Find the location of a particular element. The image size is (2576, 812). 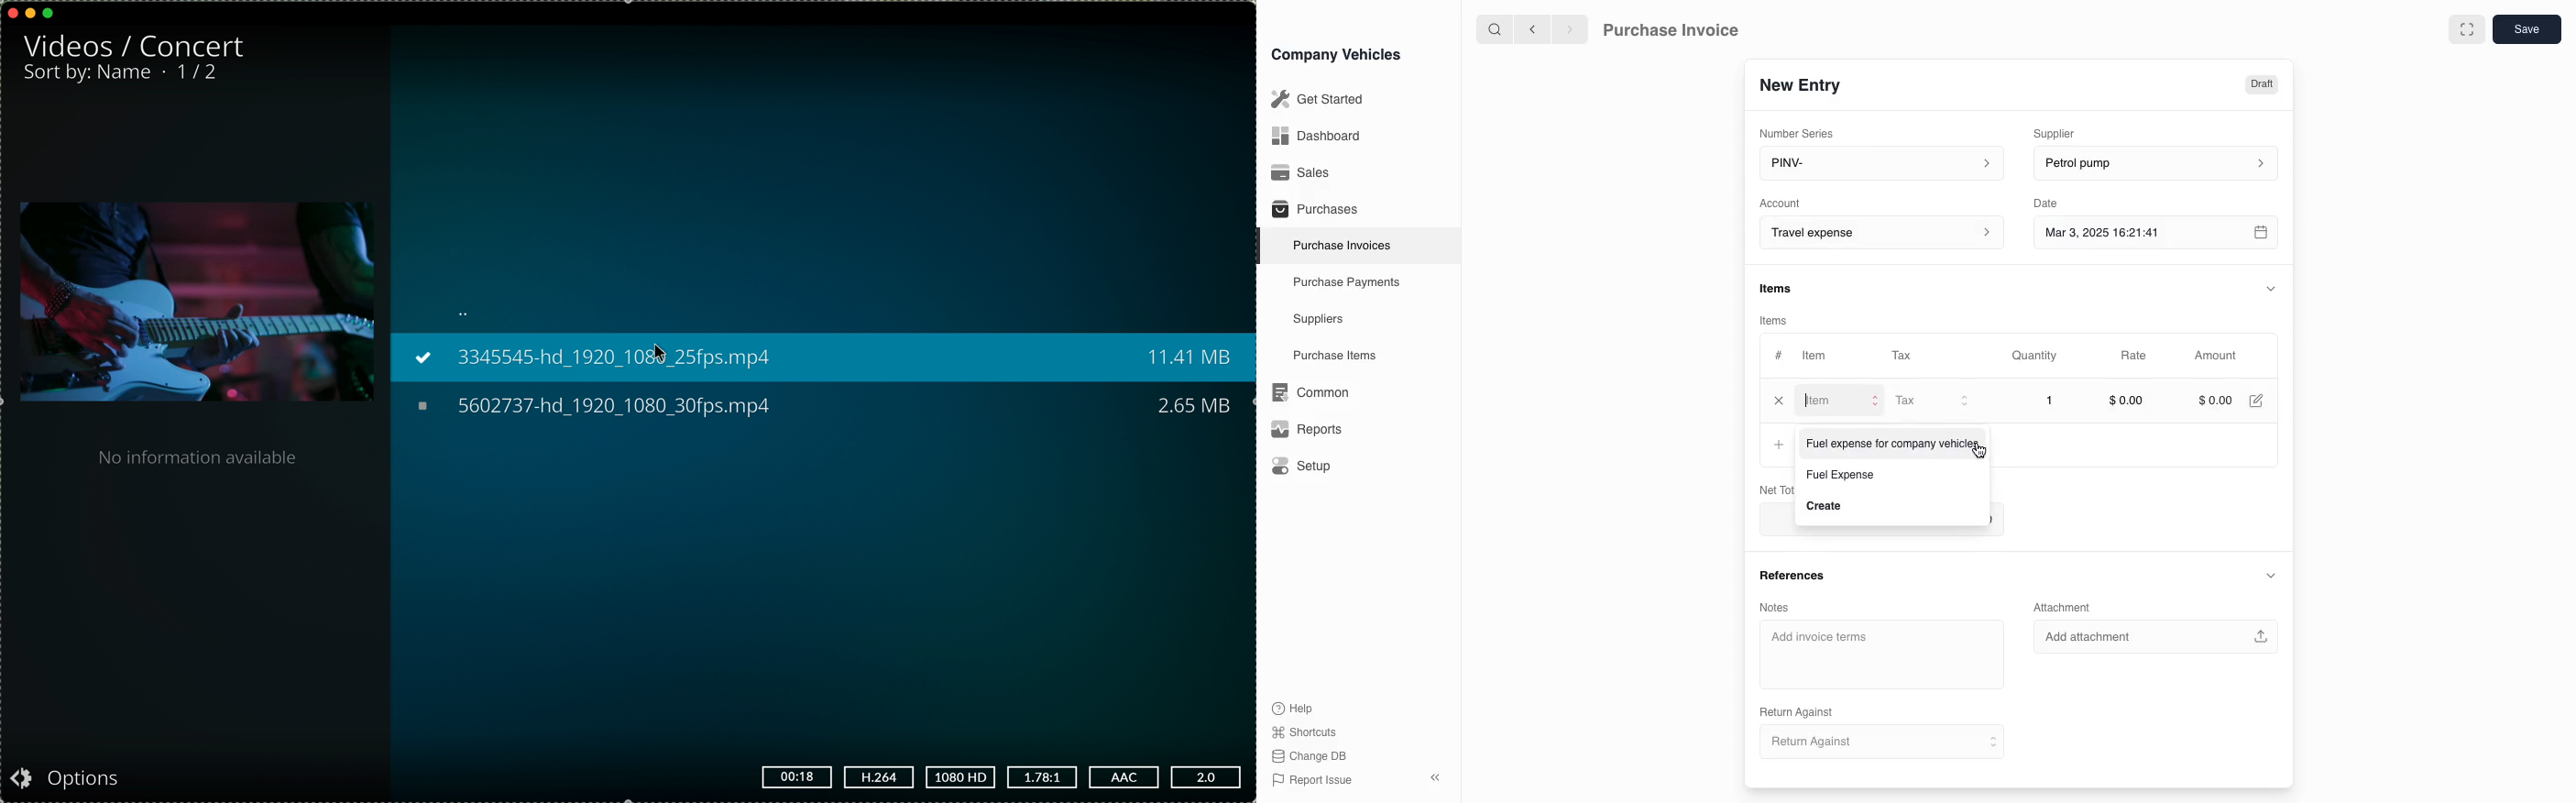

1080 HD is located at coordinates (962, 779).